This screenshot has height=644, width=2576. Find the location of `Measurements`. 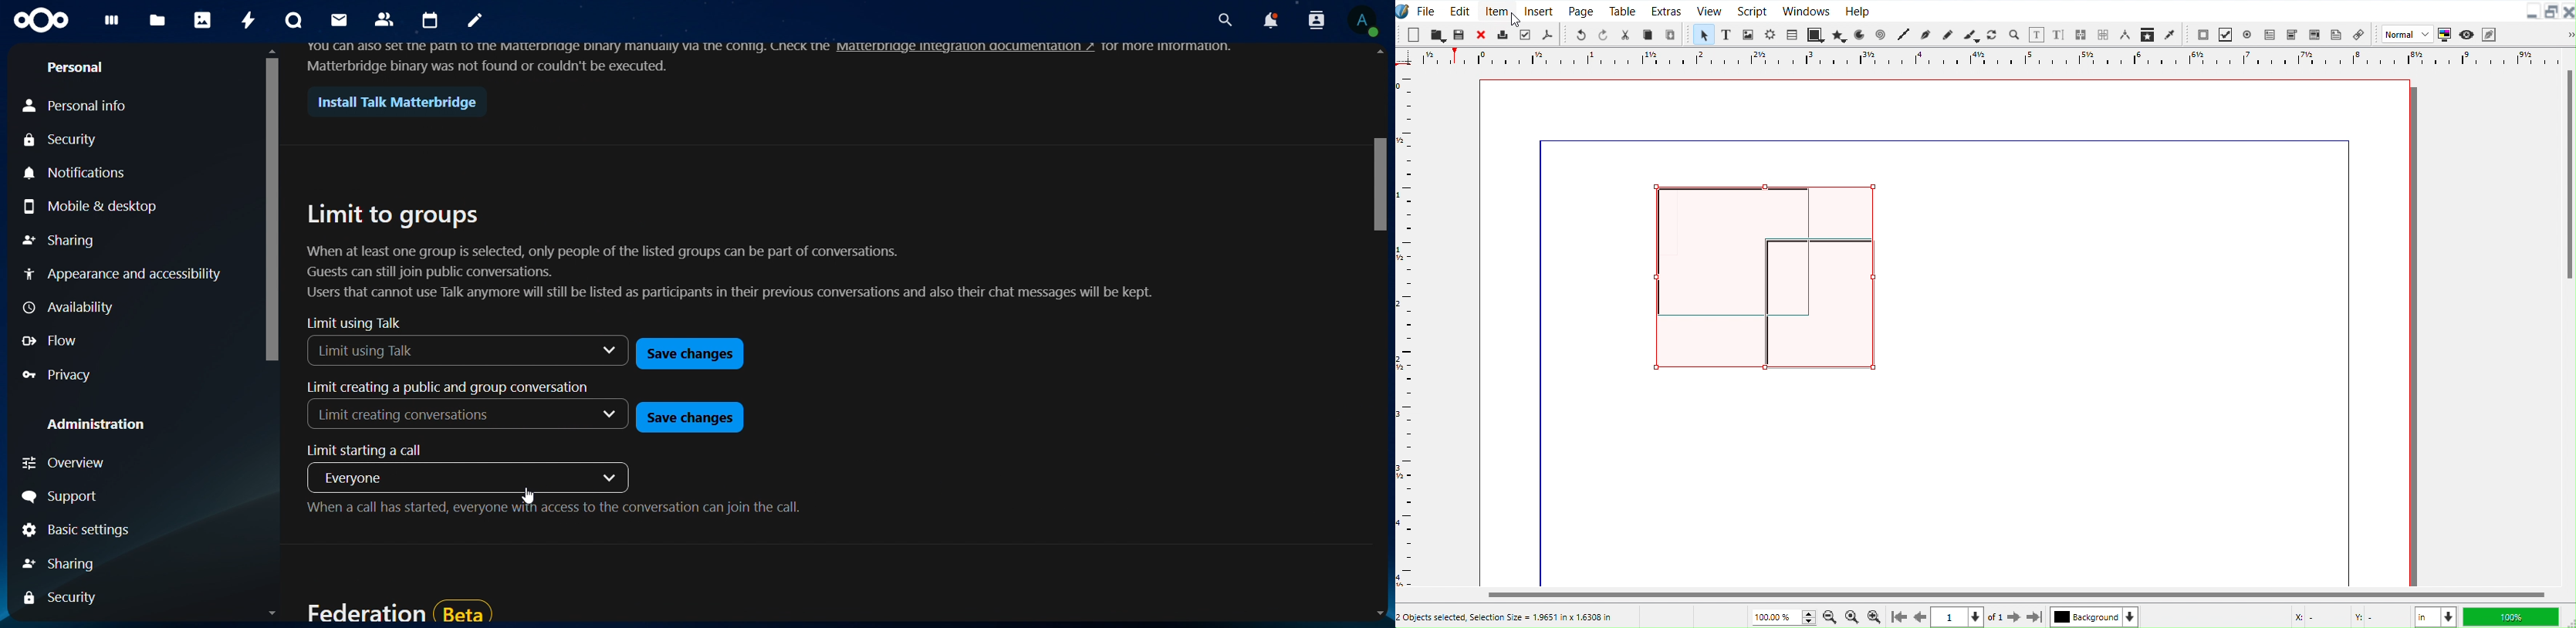

Measurements is located at coordinates (2126, 35).